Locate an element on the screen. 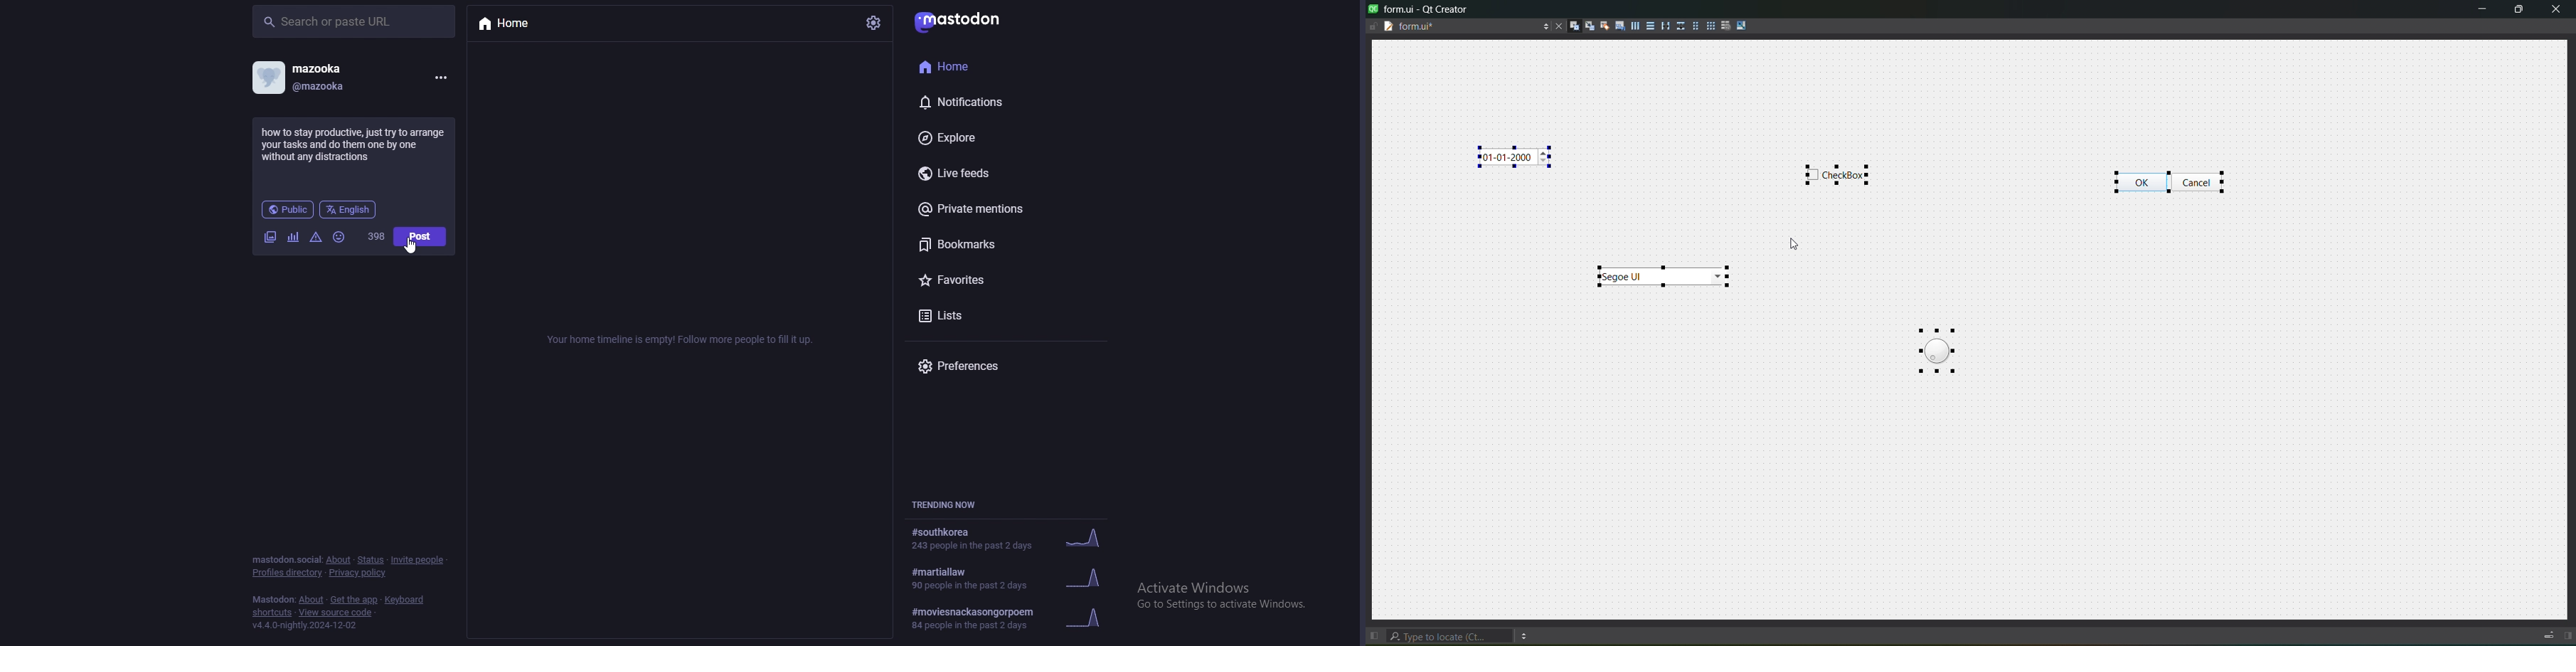  warning is located at coordinates (316, 238).